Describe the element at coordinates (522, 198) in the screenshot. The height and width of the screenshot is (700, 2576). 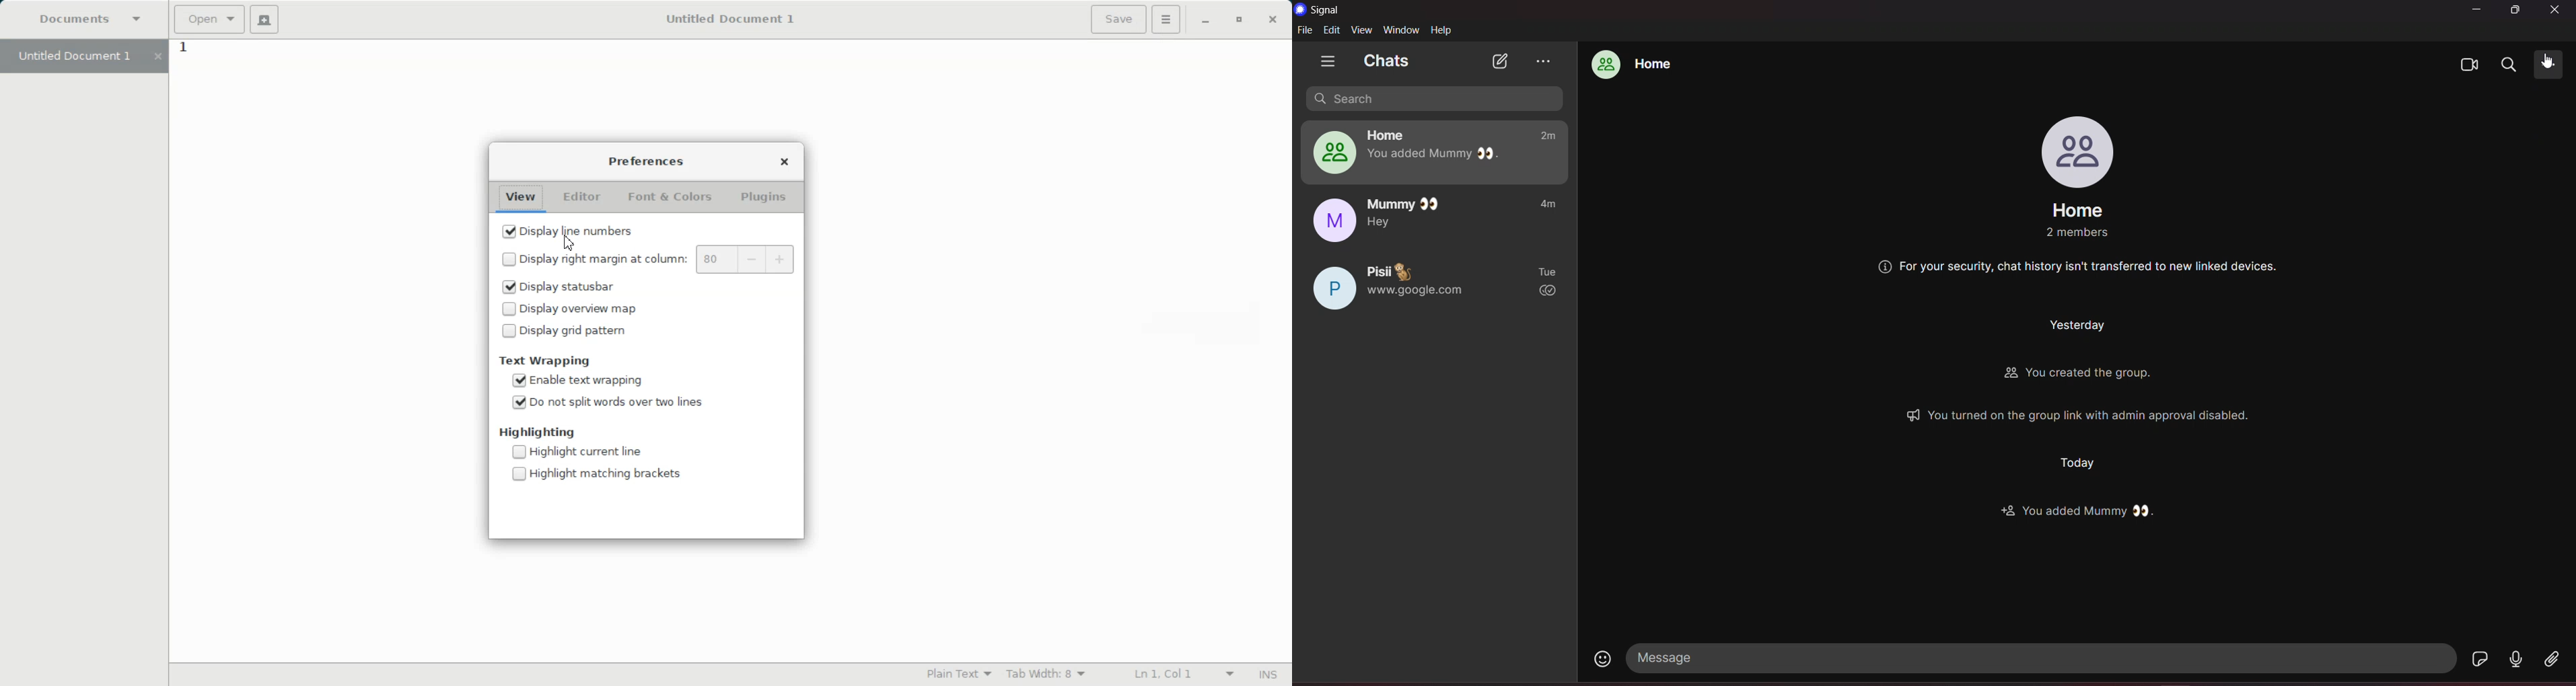
I see `View` at that location.